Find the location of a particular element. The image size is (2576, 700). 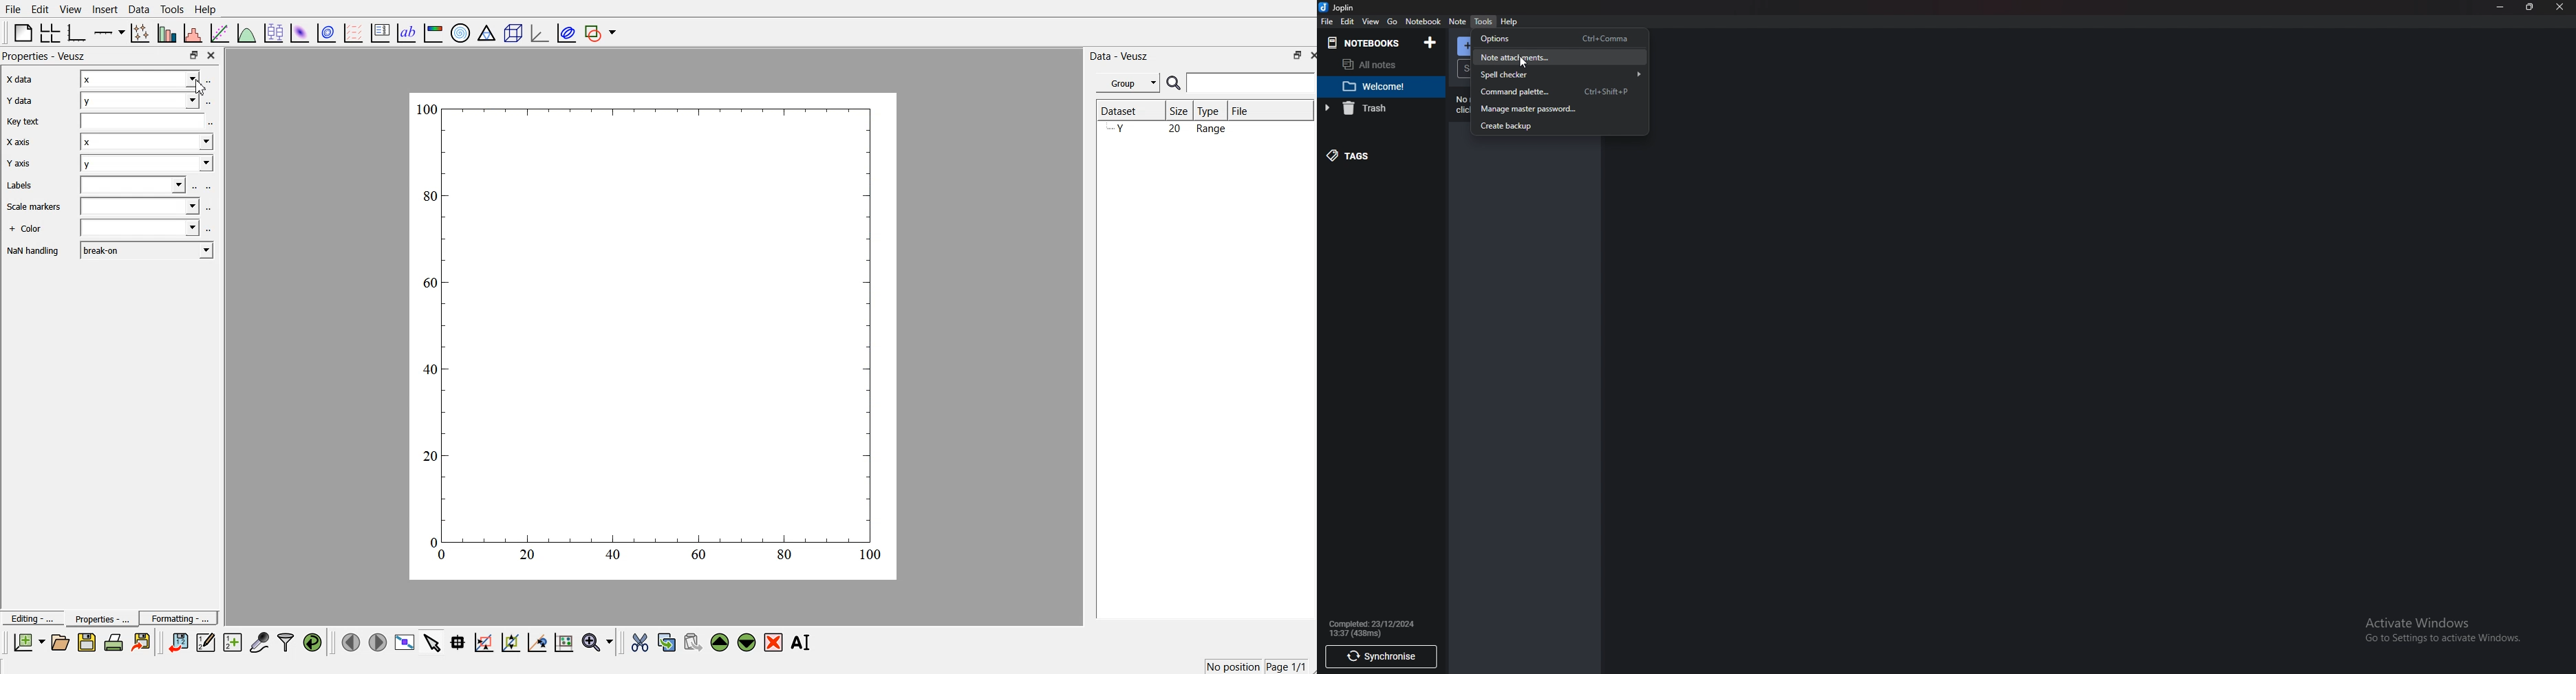

New note is located at coordinates (1465, 47).